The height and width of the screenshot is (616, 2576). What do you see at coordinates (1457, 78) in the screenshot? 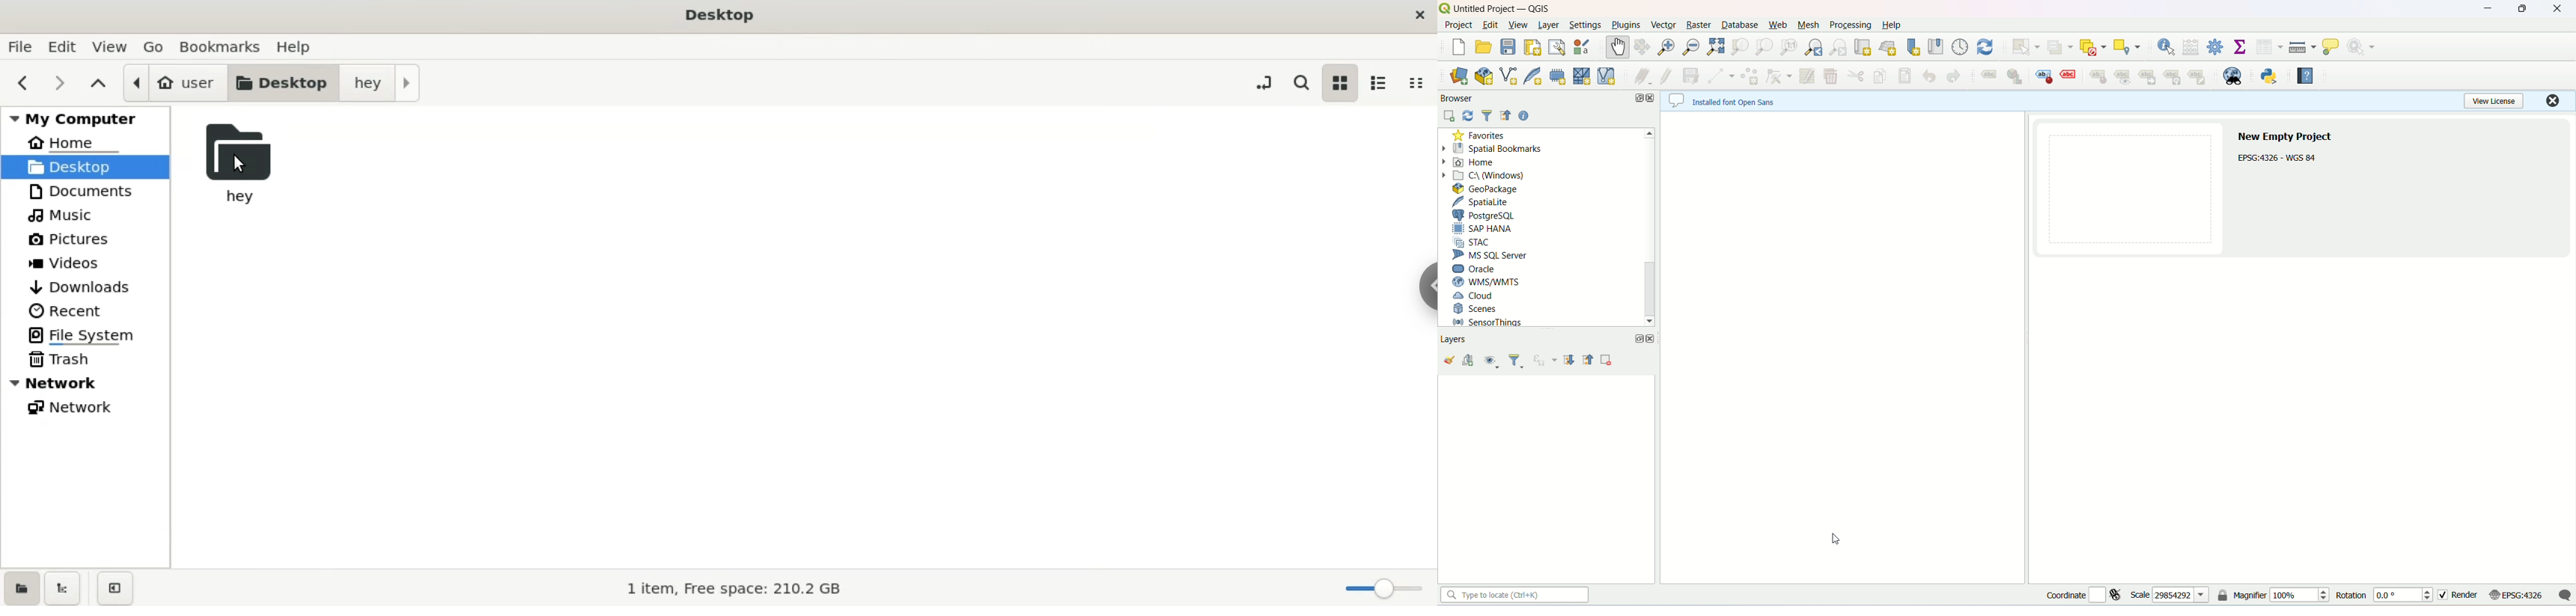
I see `data source manager` at bounding box center [1457, 78].